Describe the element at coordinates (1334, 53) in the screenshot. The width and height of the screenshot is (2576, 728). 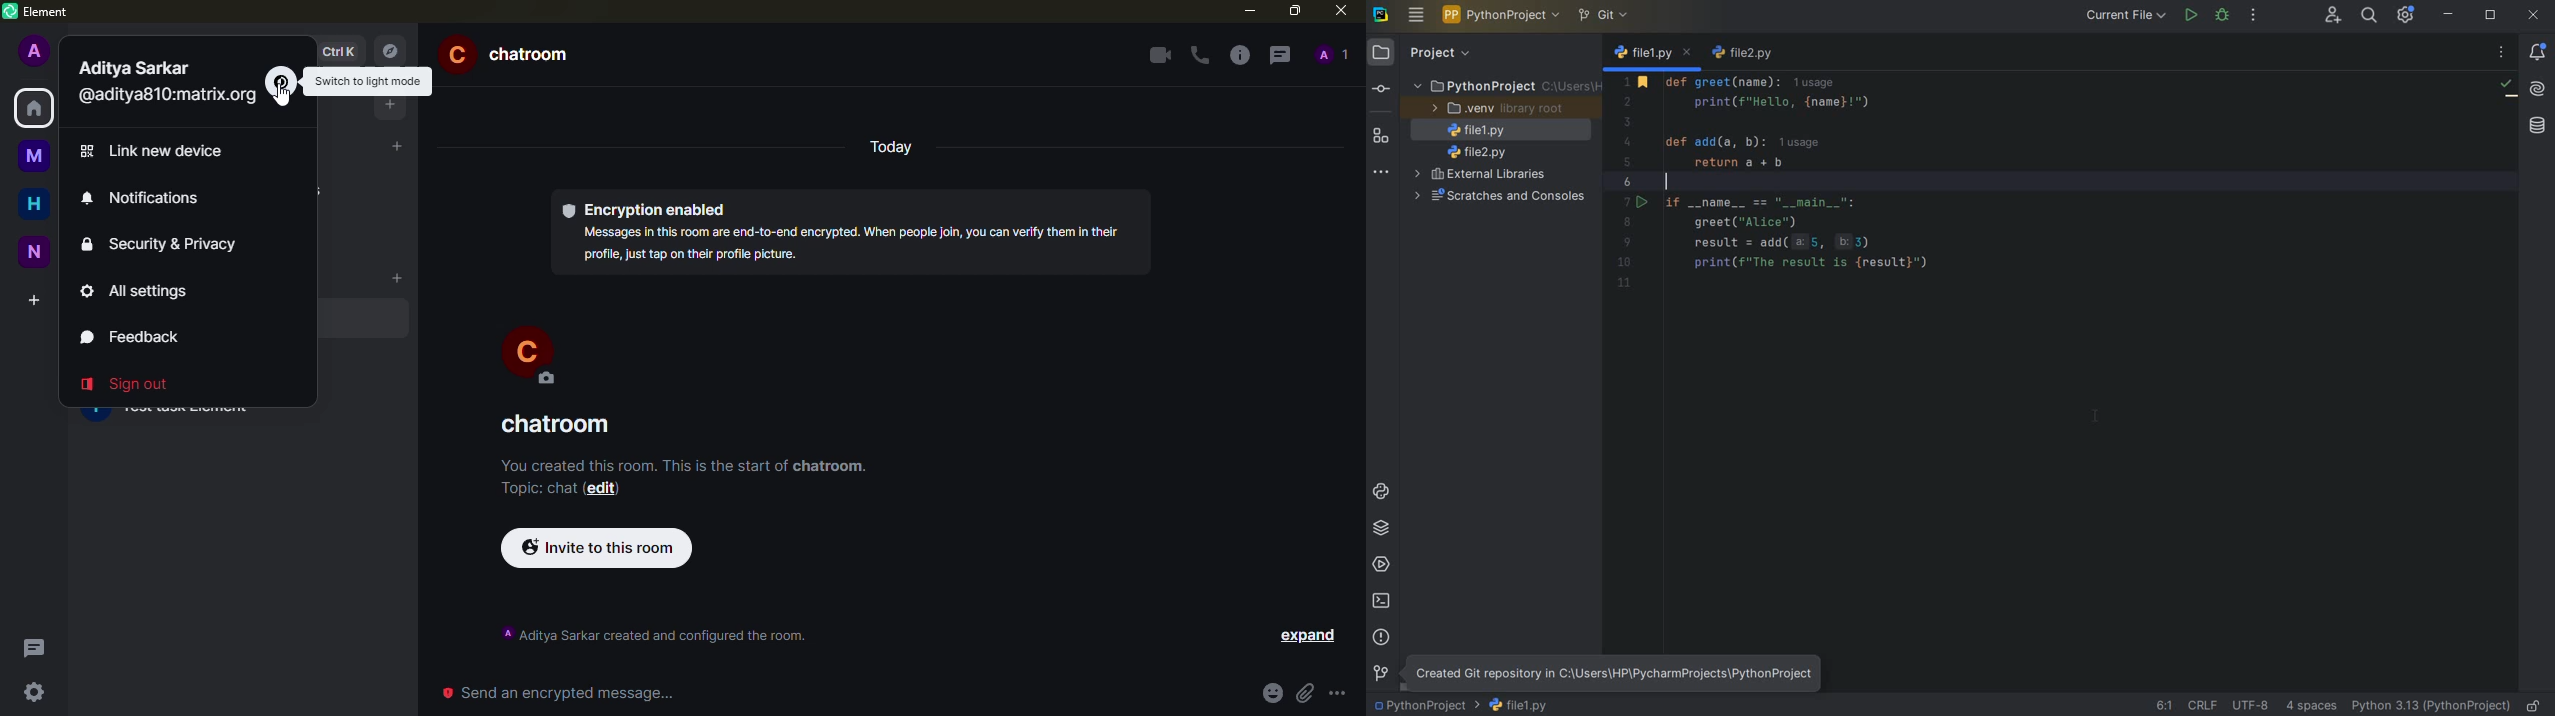
I see `people` at that location.